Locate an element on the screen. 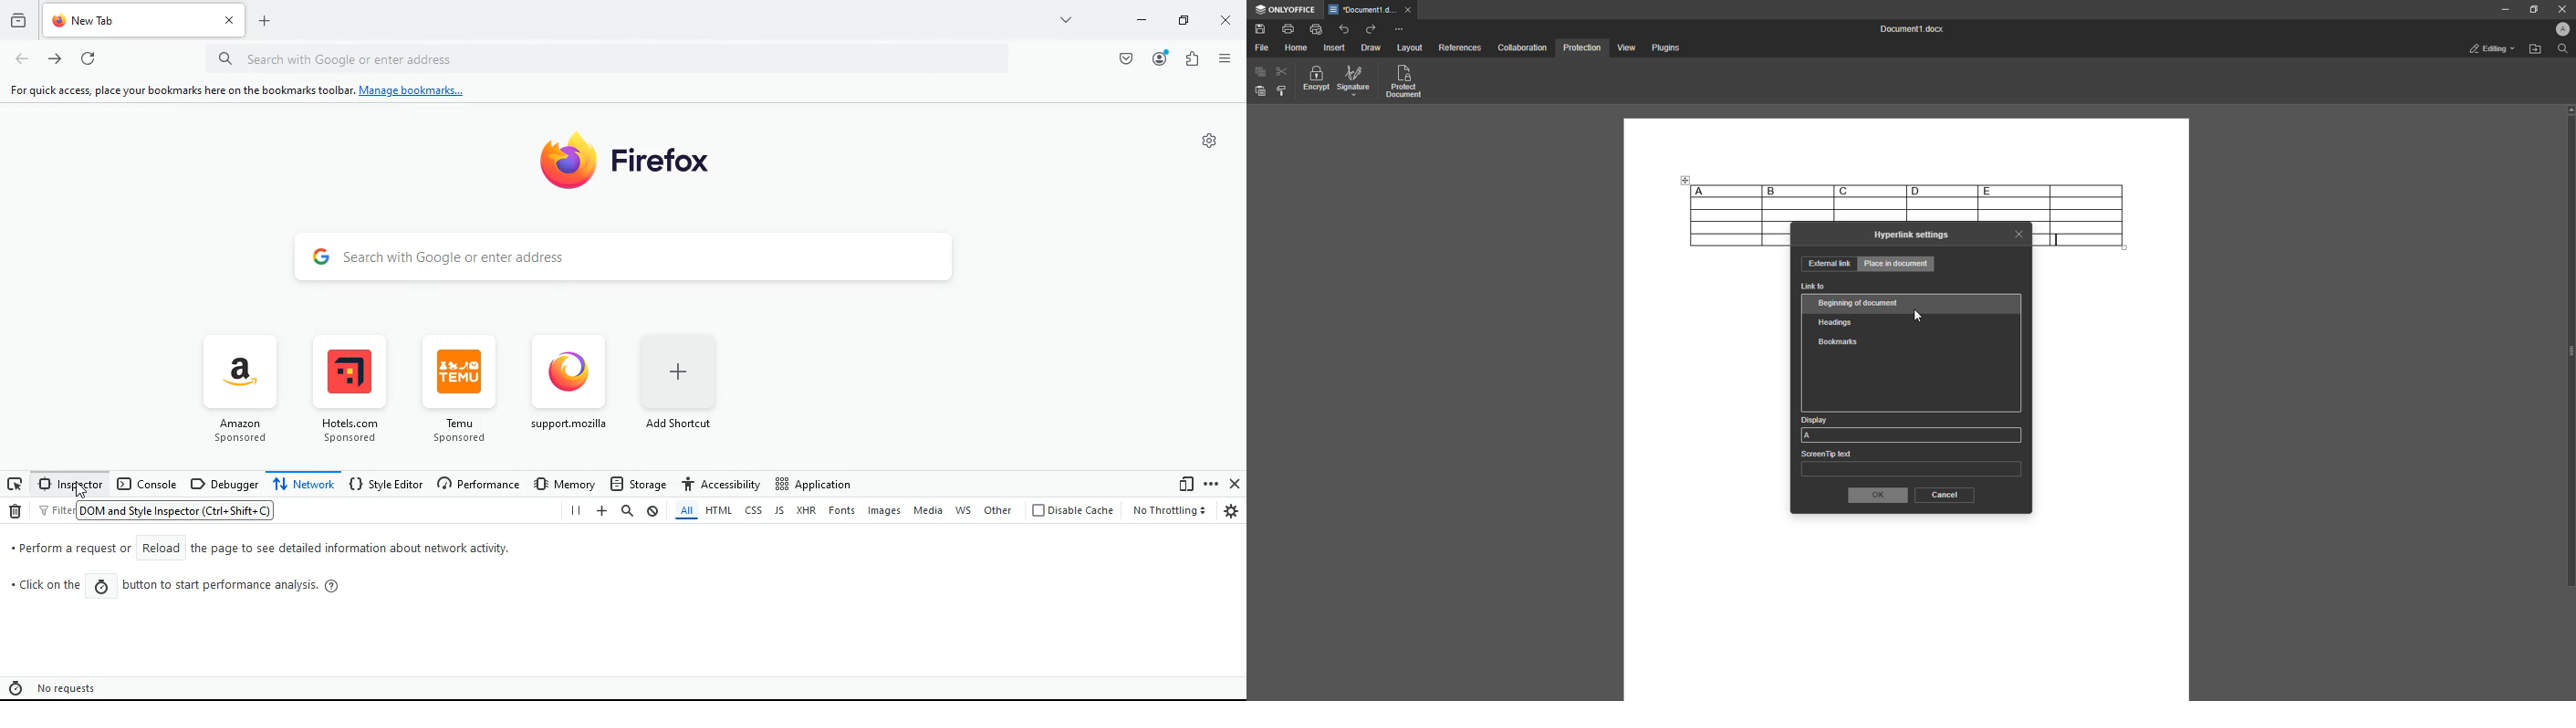  performance is located at coordinates (482, 485).